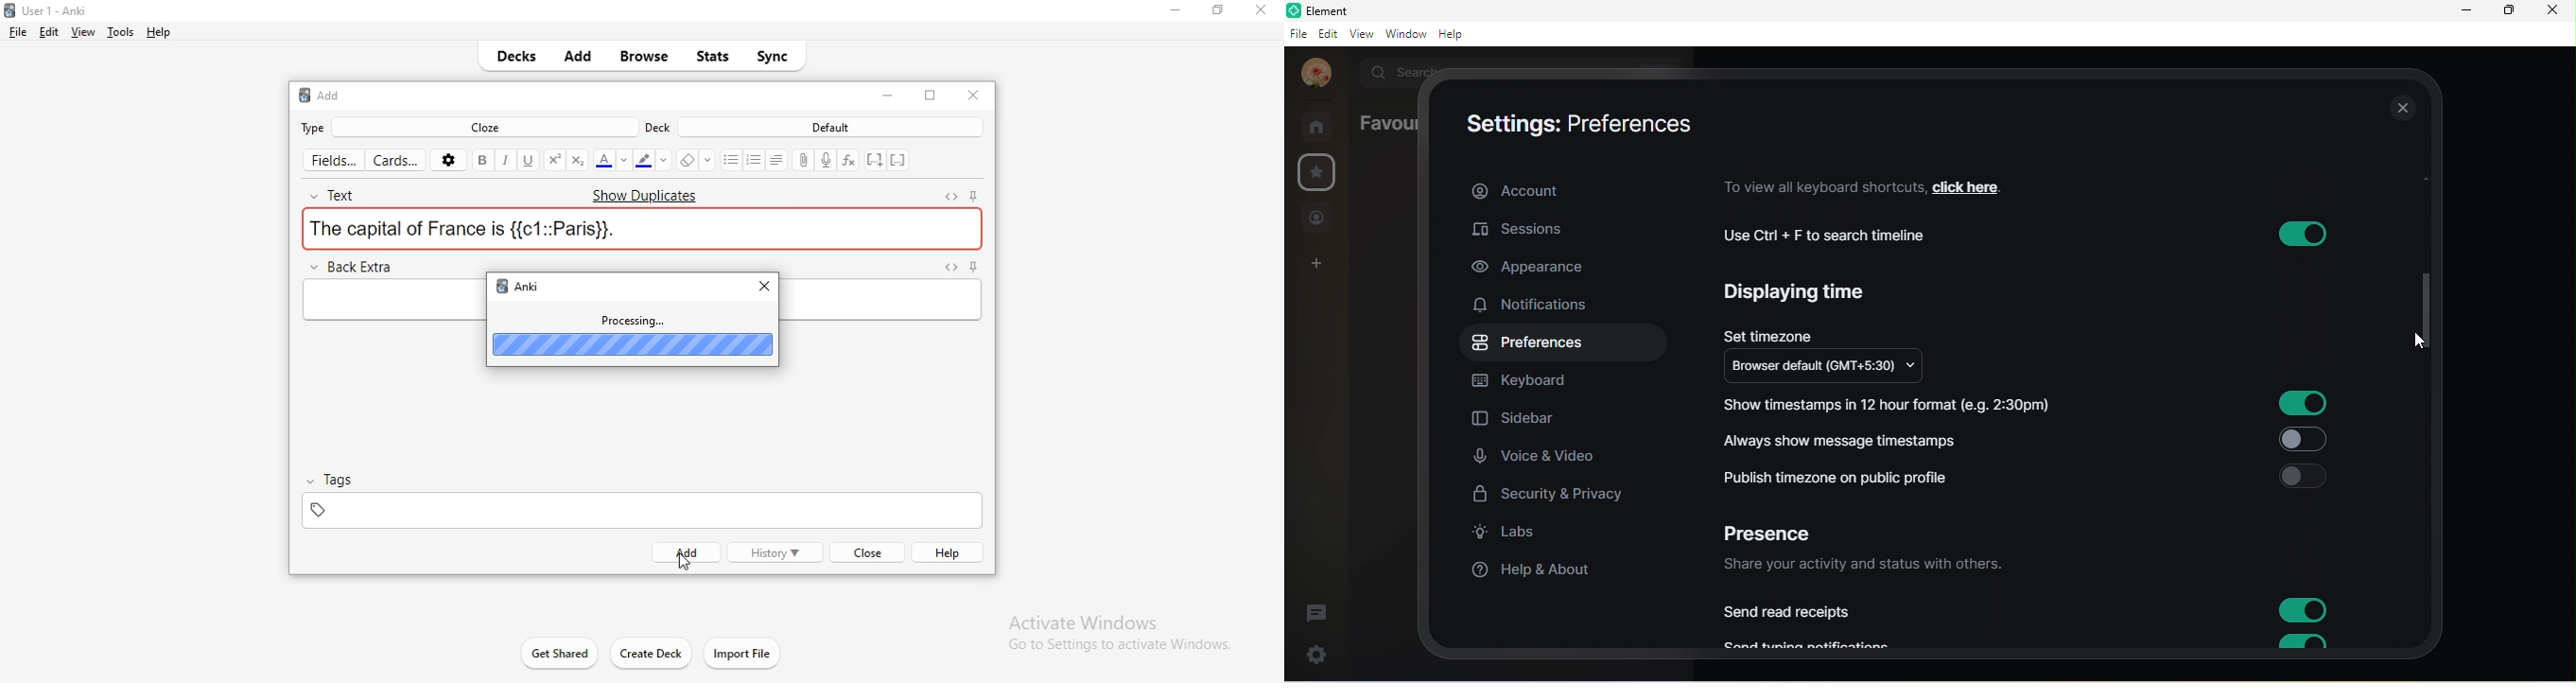  I want to click on view, so click(84, 32).